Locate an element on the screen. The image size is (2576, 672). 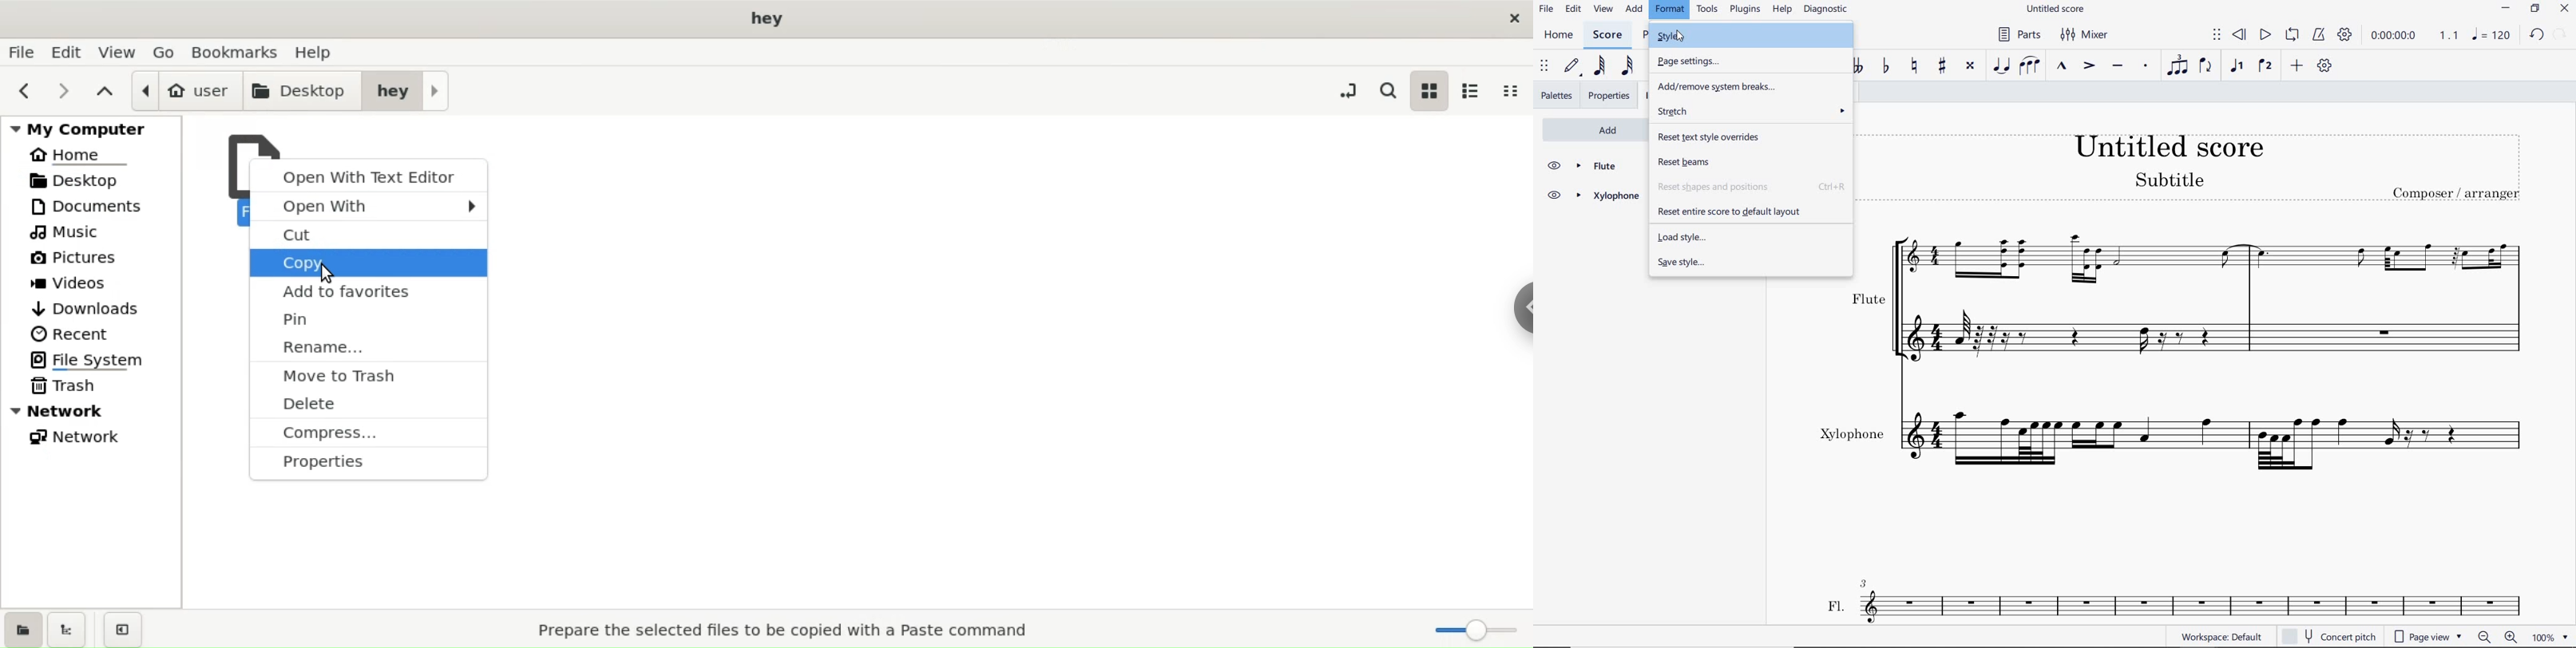
64TH NOTE is located at coordinates (1597, 66).